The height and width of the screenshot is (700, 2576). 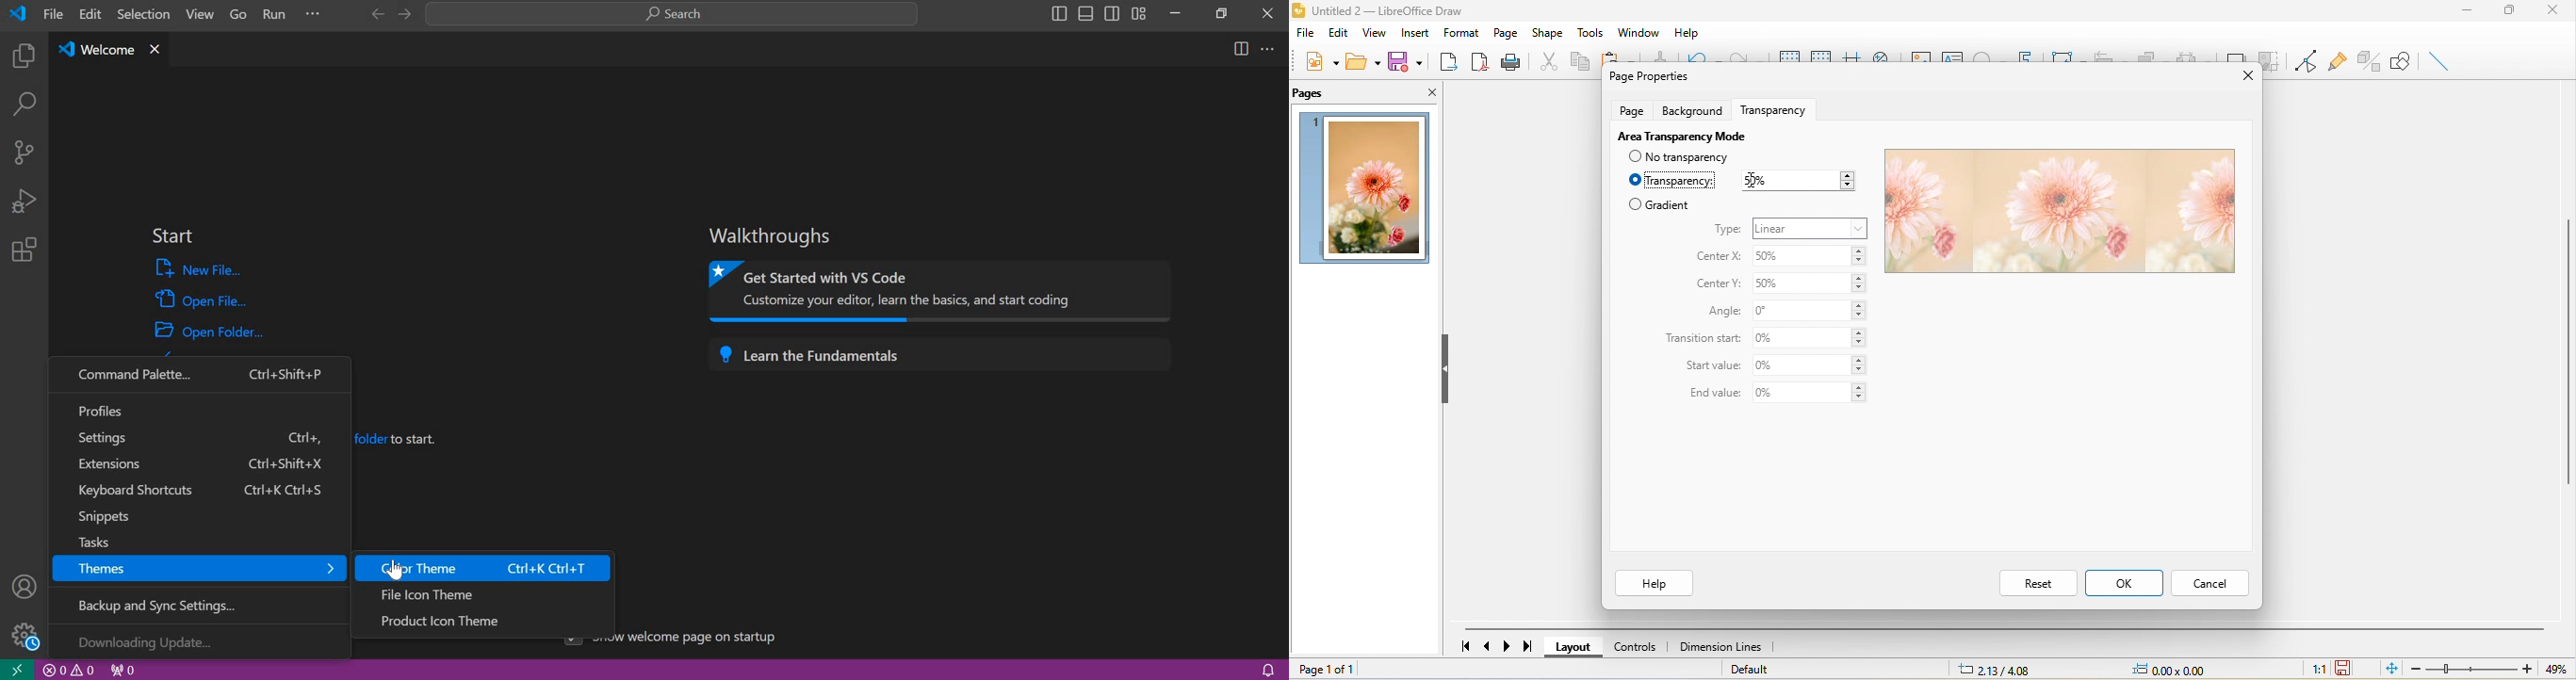 I want to click on maximize, so click(x=2519, y=12).